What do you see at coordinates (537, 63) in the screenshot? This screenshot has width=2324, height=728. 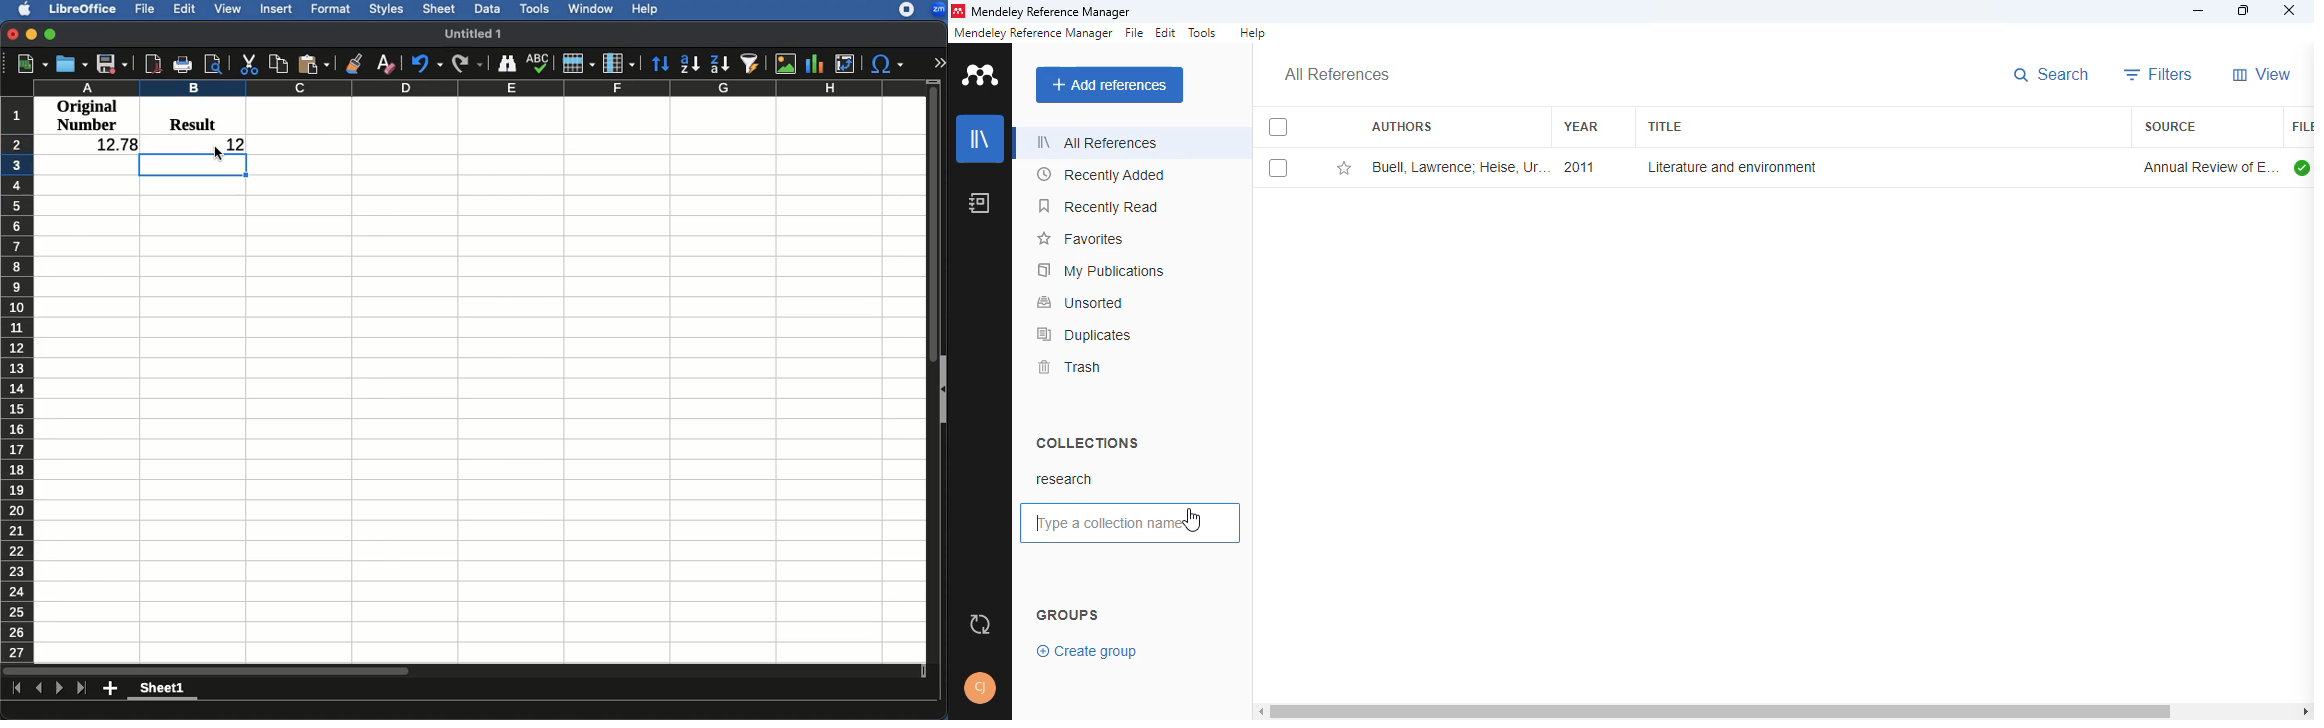 I see `Spellcheck` at bounding box center [537, 63].